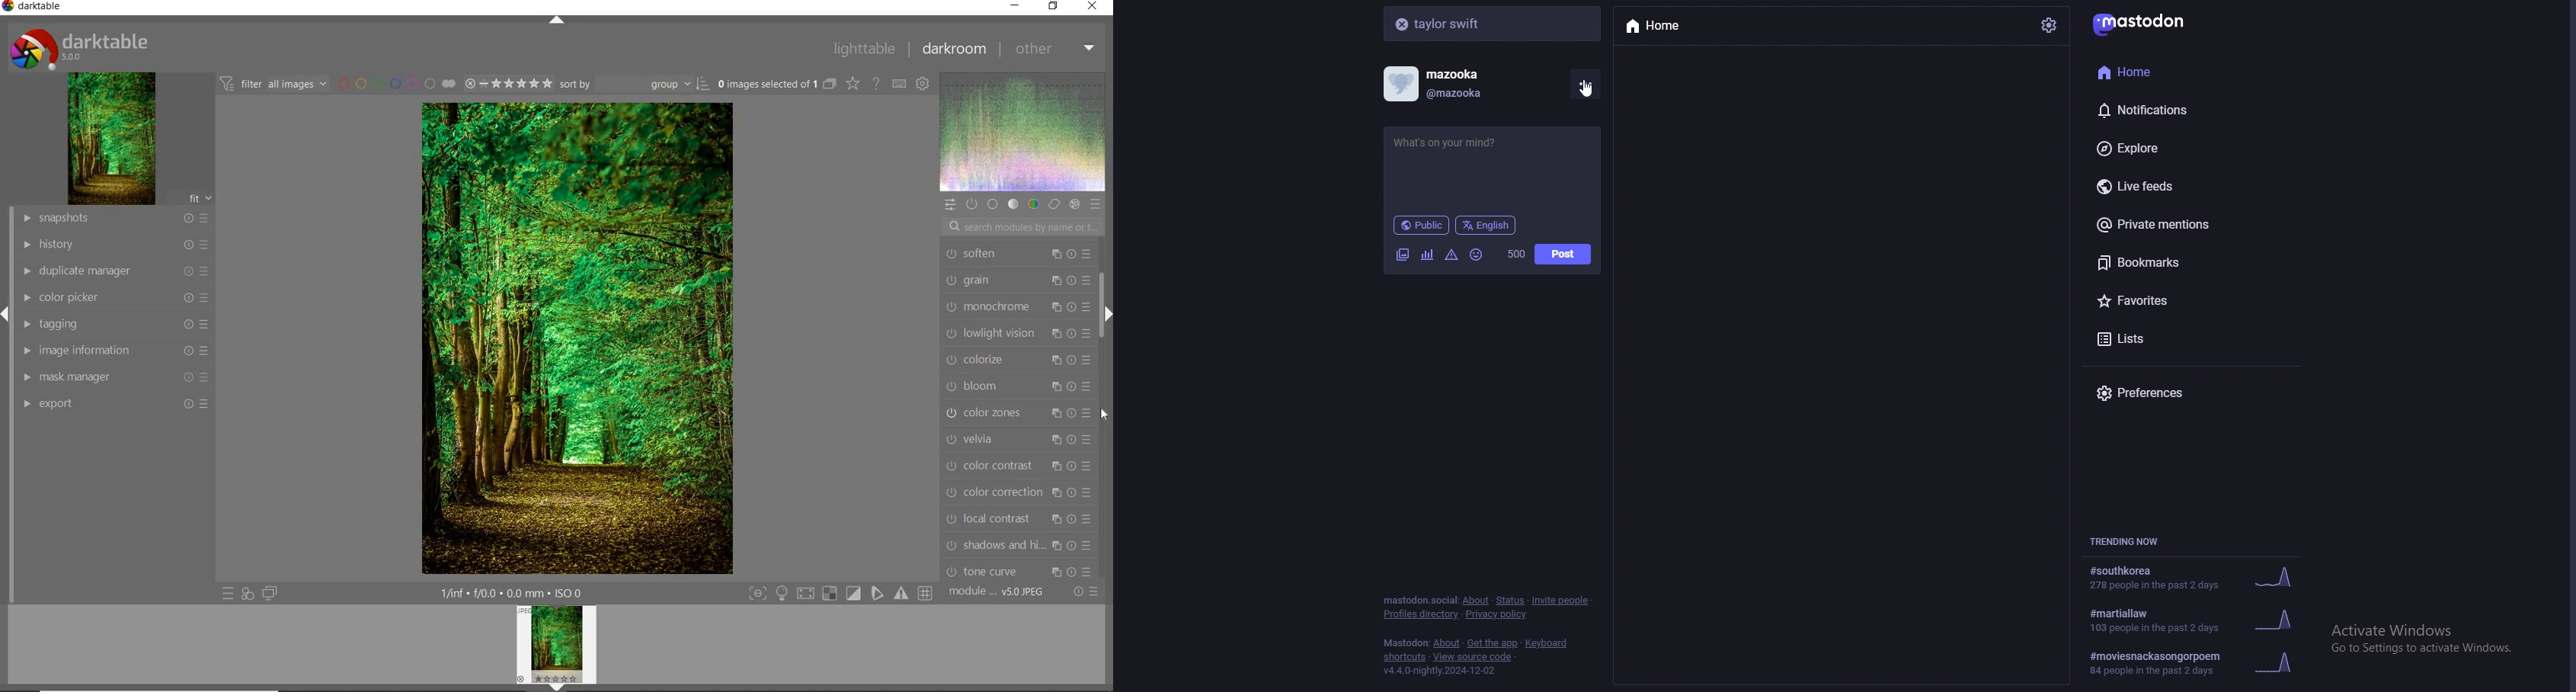  Describe the element at coordinates (227, 593) in the screenshot. I see `QUICK ACCESS TO PRESETS` at that location.